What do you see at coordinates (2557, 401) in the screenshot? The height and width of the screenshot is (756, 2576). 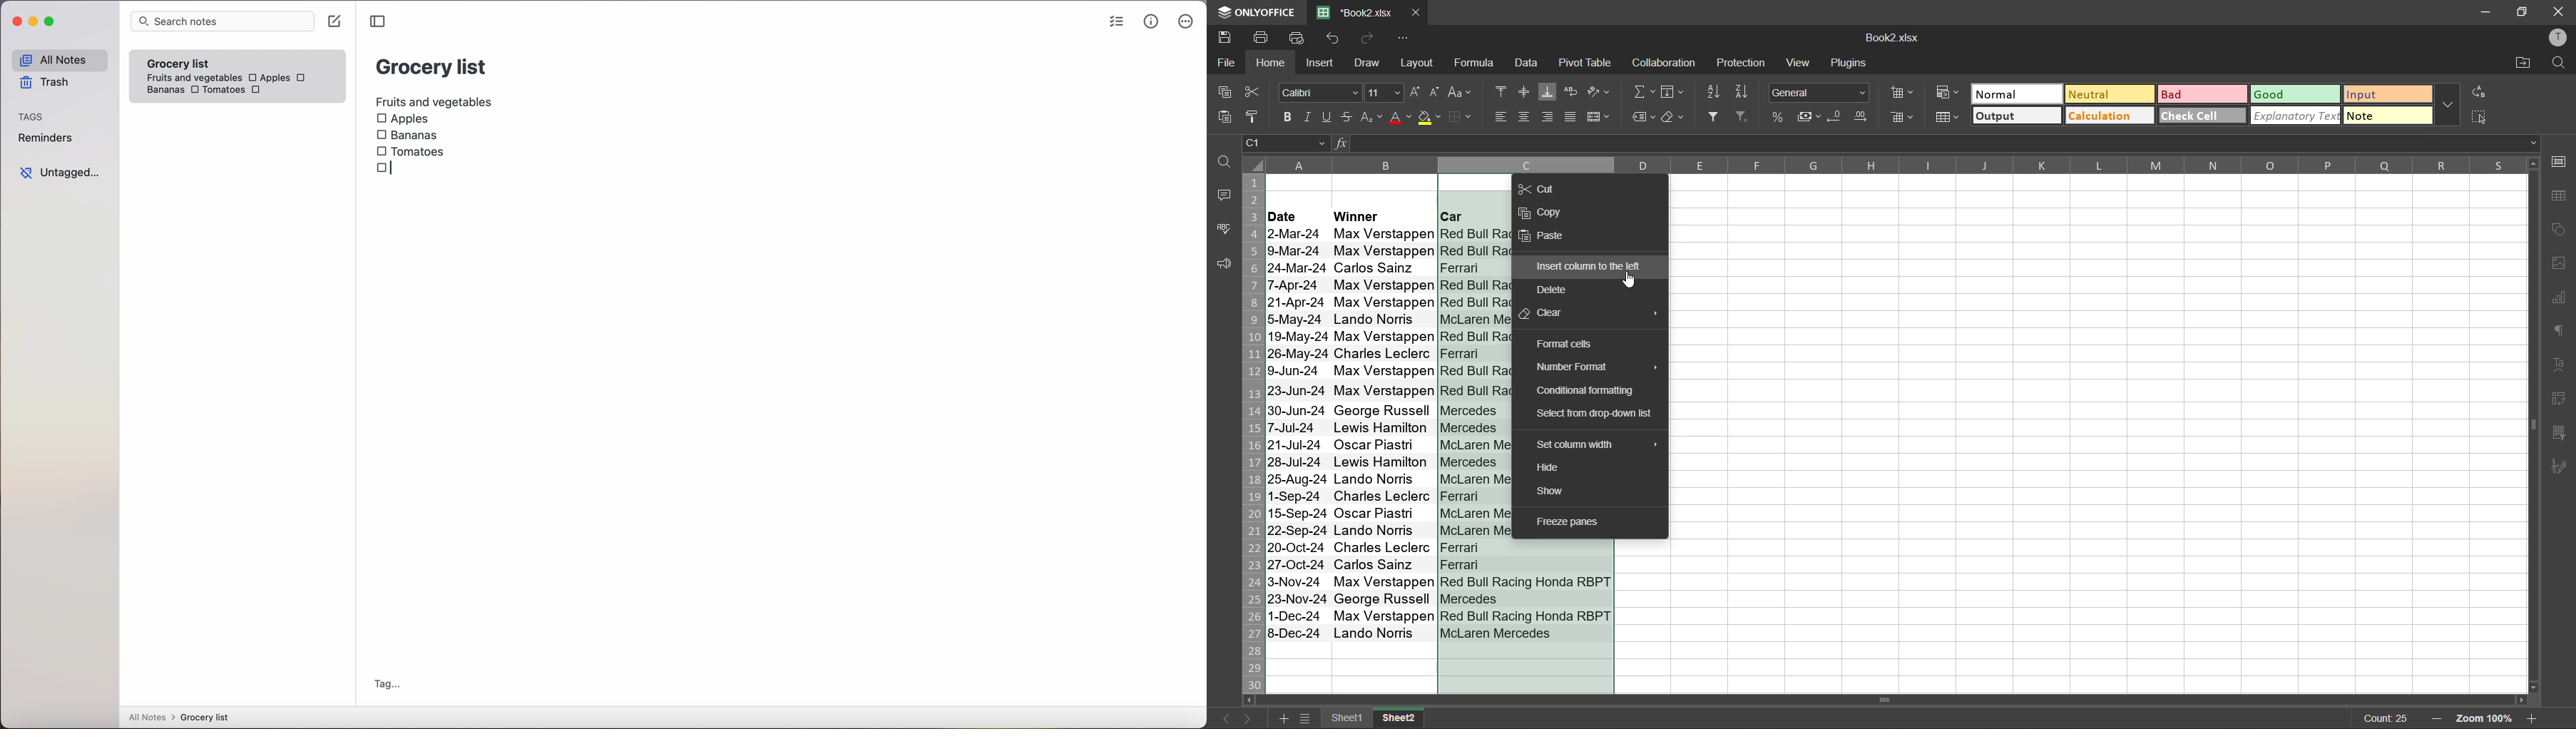 I see `pivot table` at bounding box center [2557, 401].